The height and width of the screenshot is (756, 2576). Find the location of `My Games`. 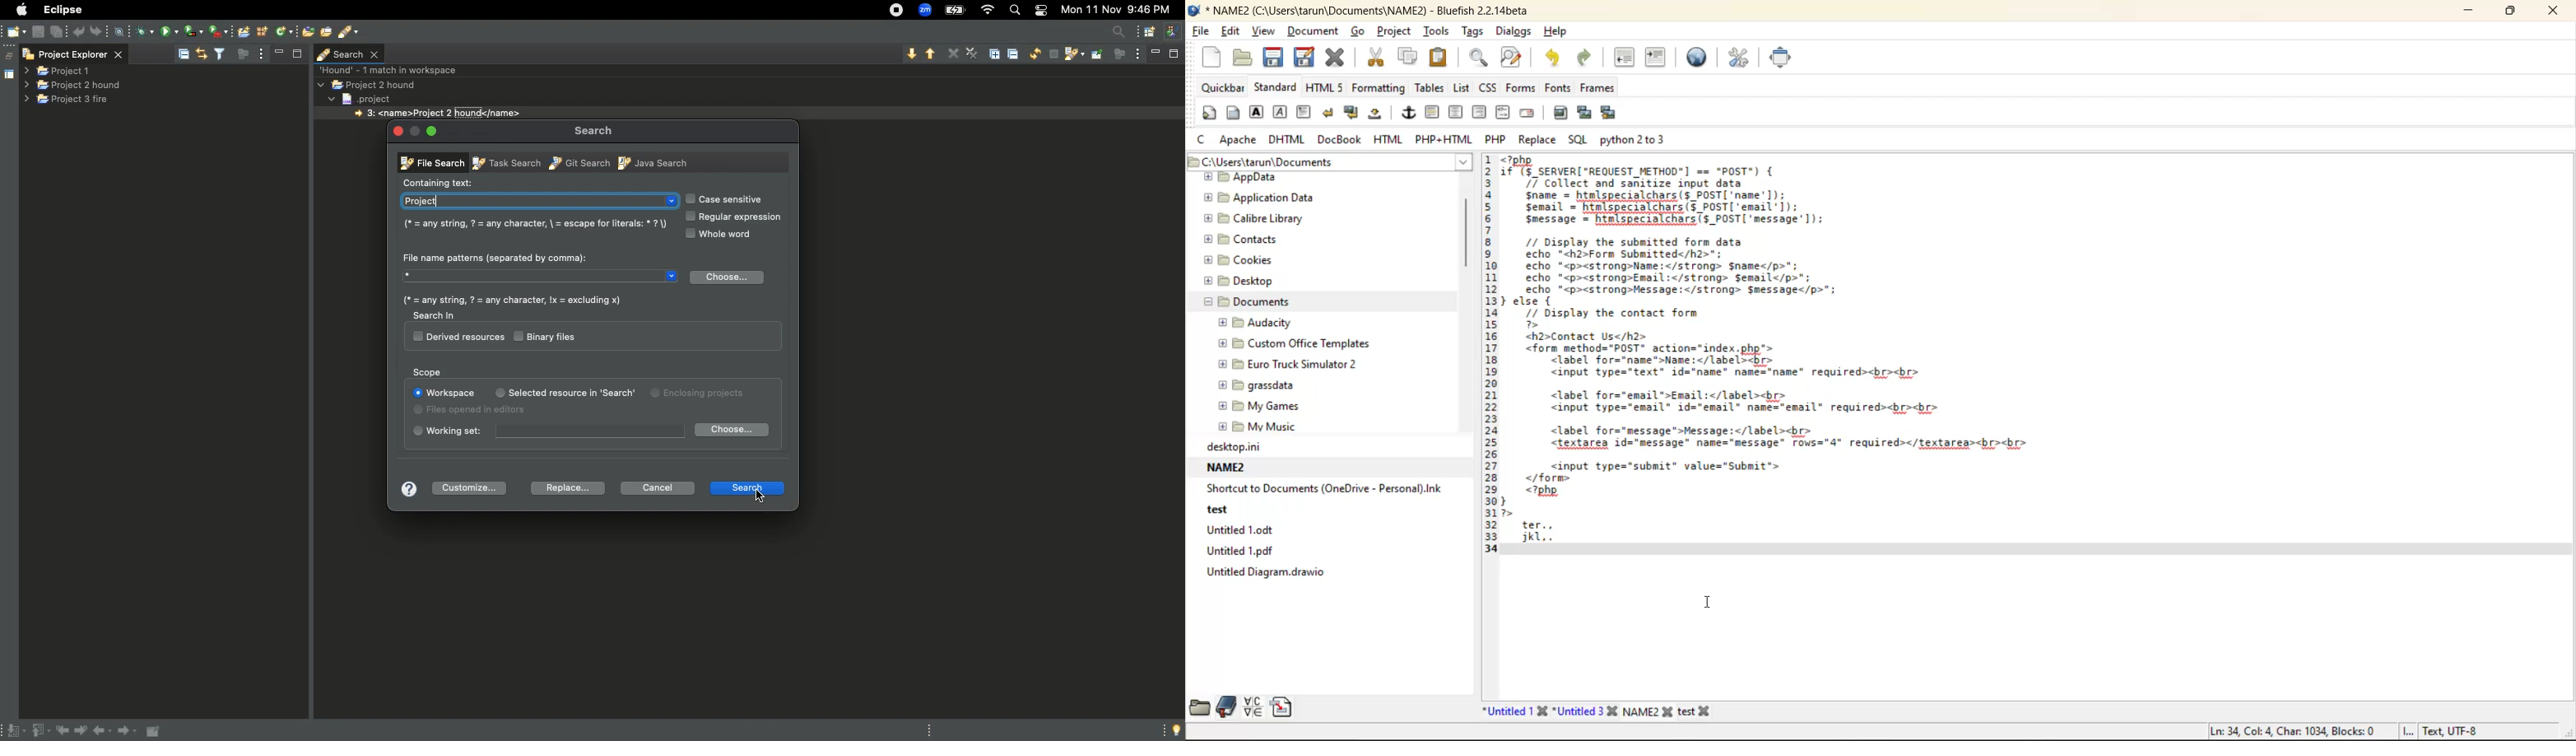

My Games is located at coordinates (1255, 406).